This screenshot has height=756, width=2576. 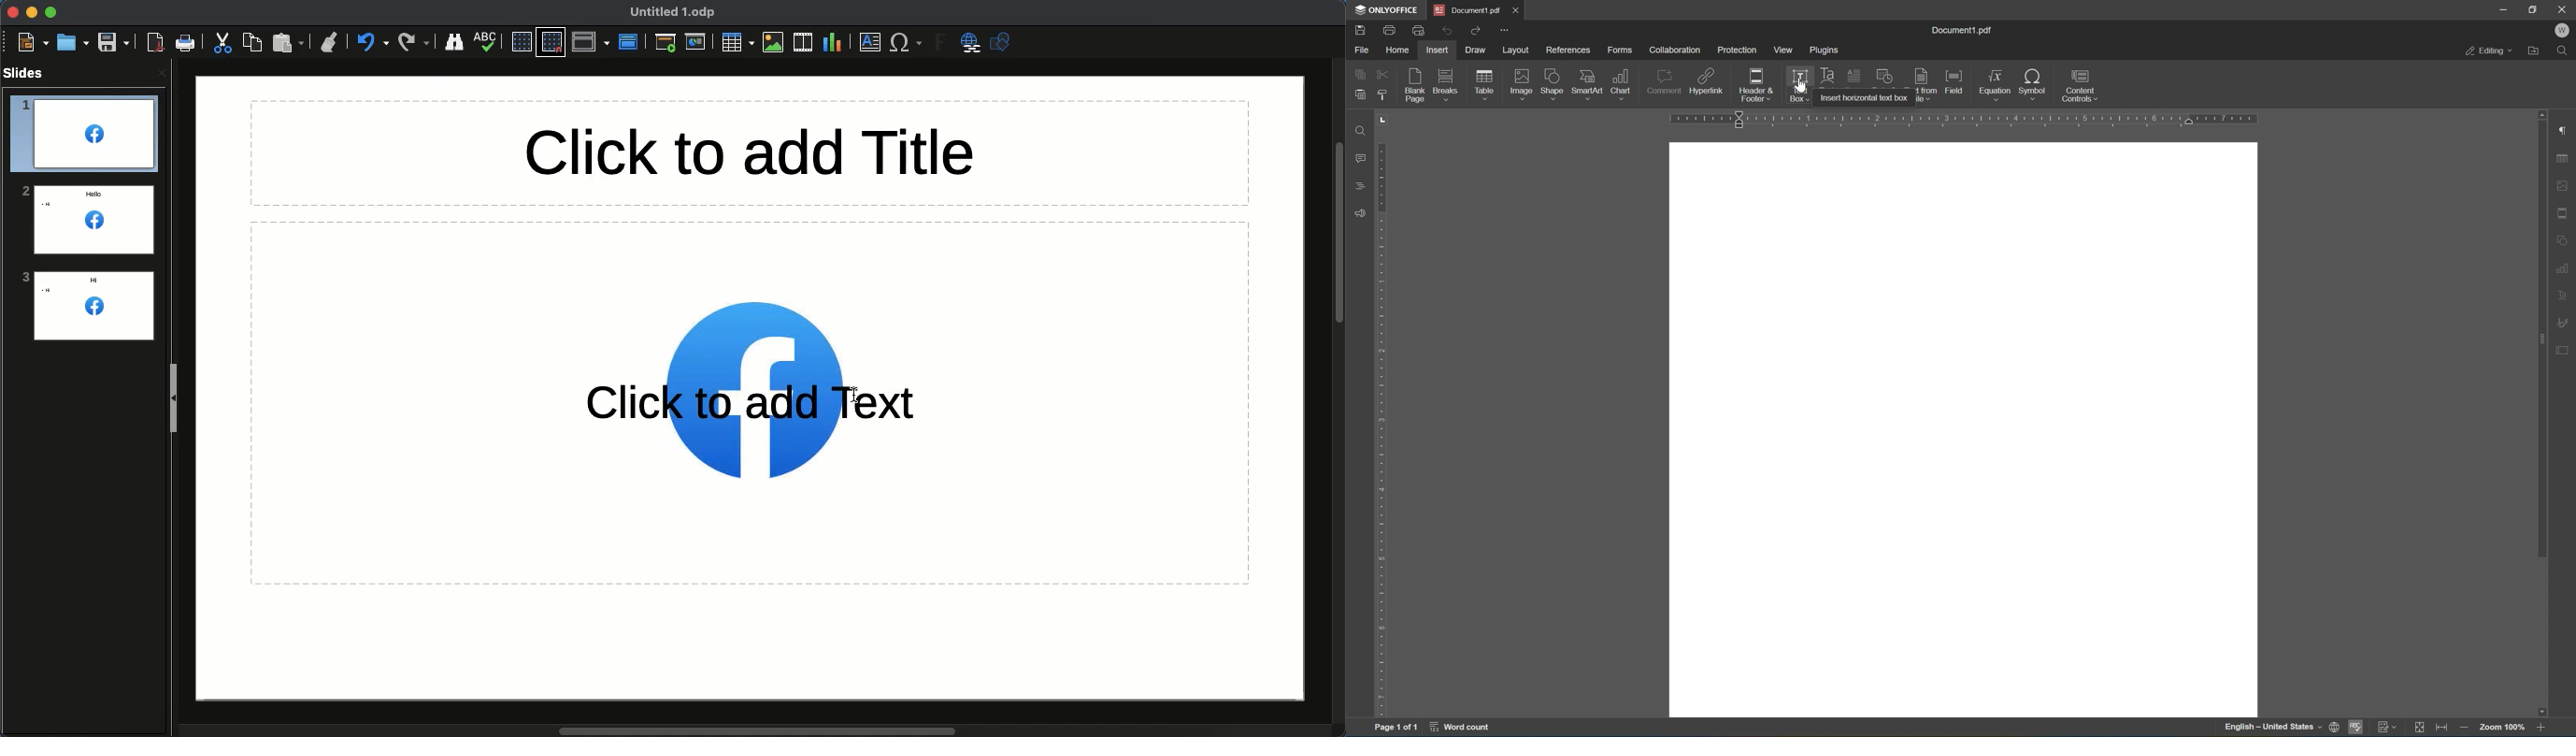 I want to click on plugins, so click(x=1826, y=51).